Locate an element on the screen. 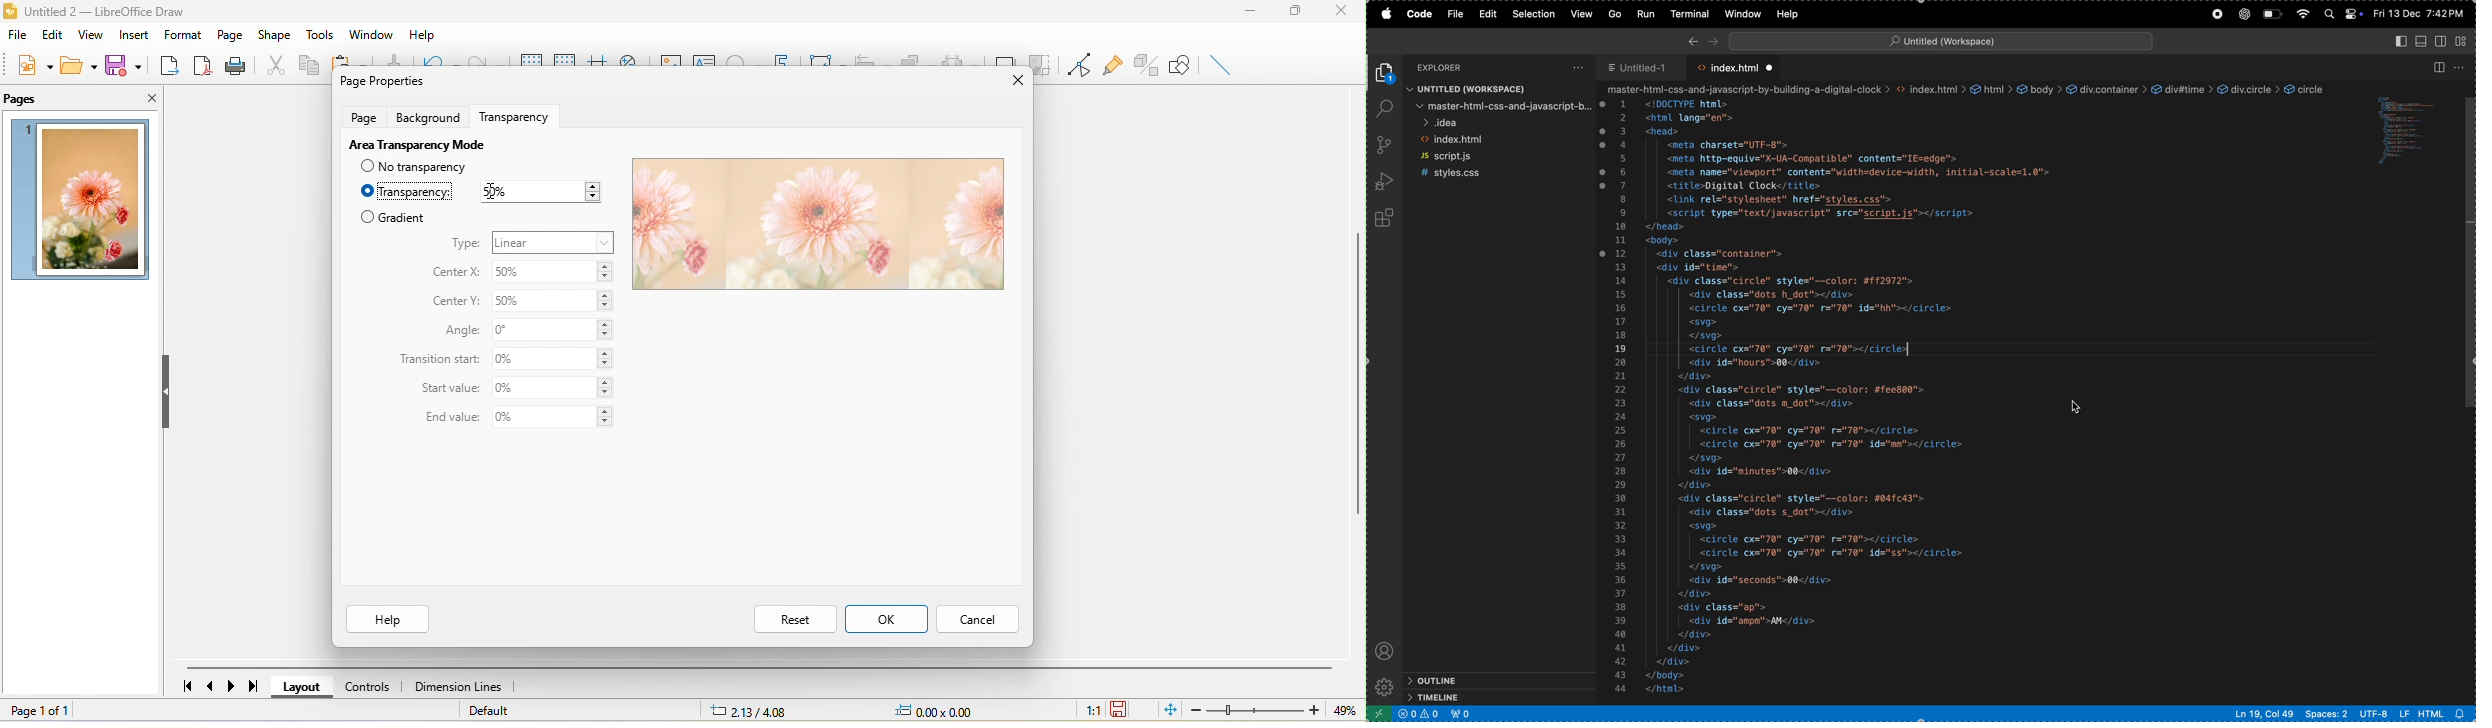  transparency is located at coordinates (520, 114).